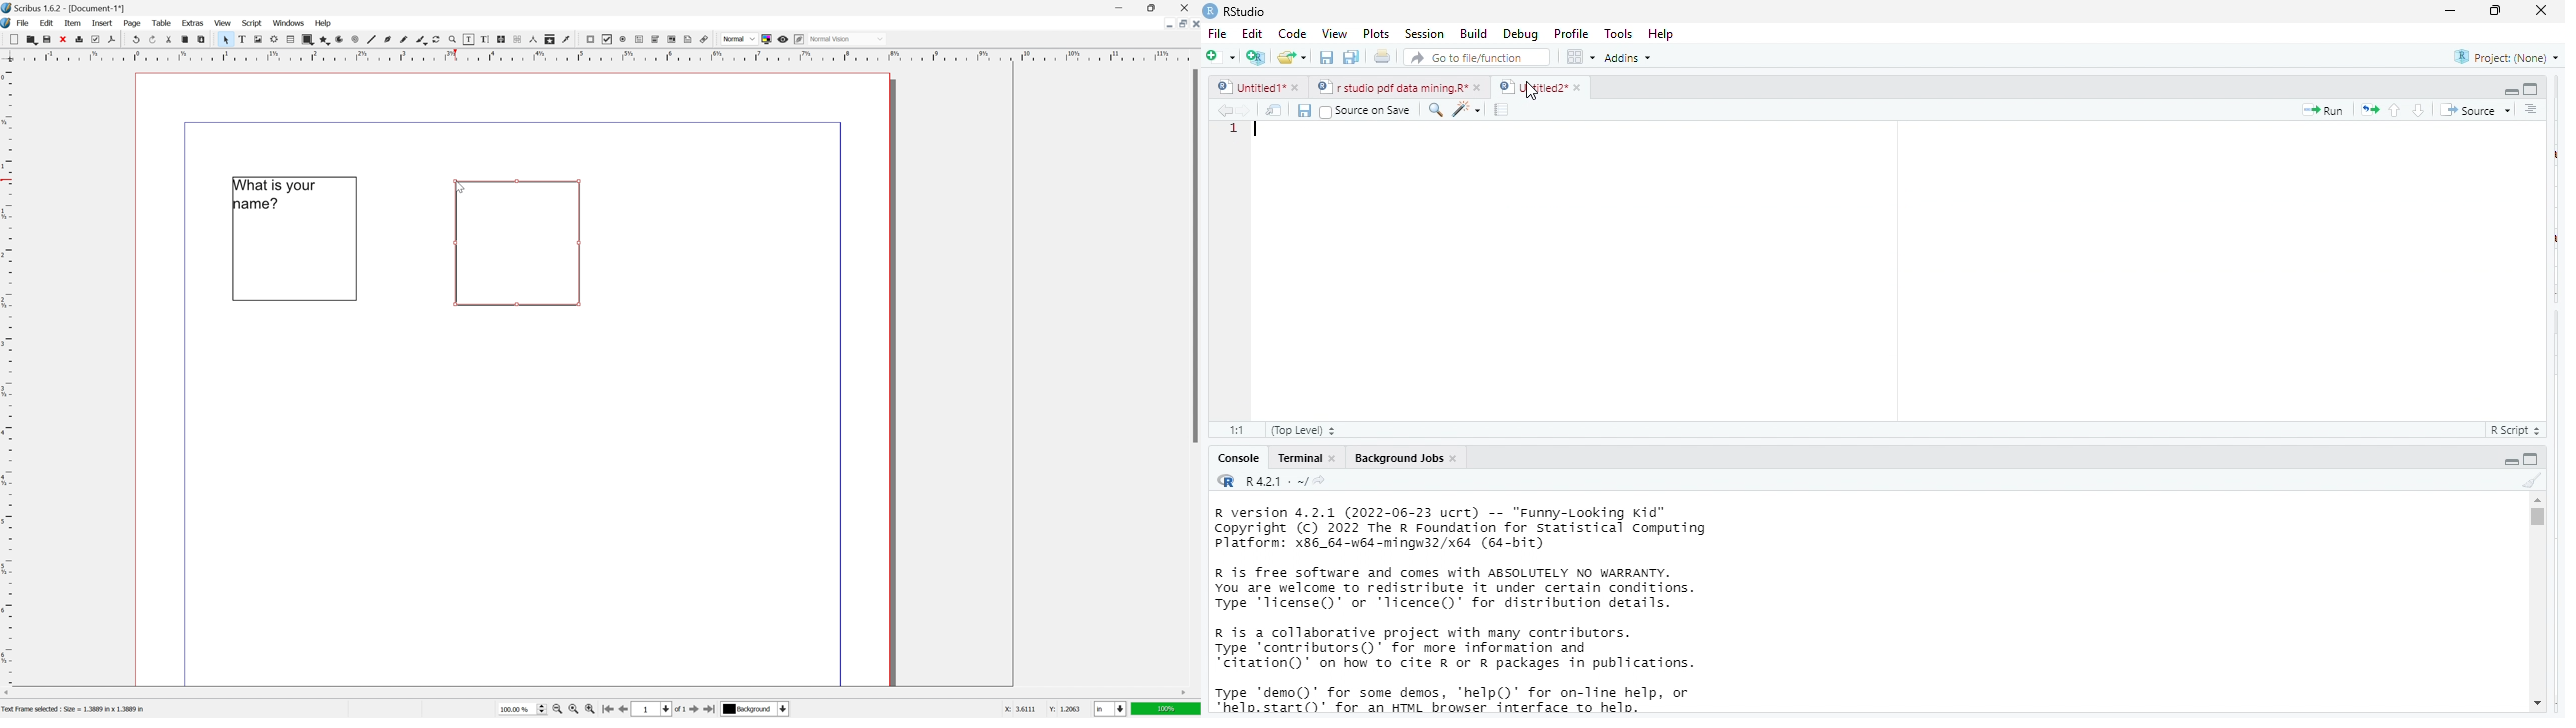 Image resolution: width=2576 pixels, height=728 pixels. Describe the element at coordinates (289, 23) in the screenshot. I see `windows` at that location.